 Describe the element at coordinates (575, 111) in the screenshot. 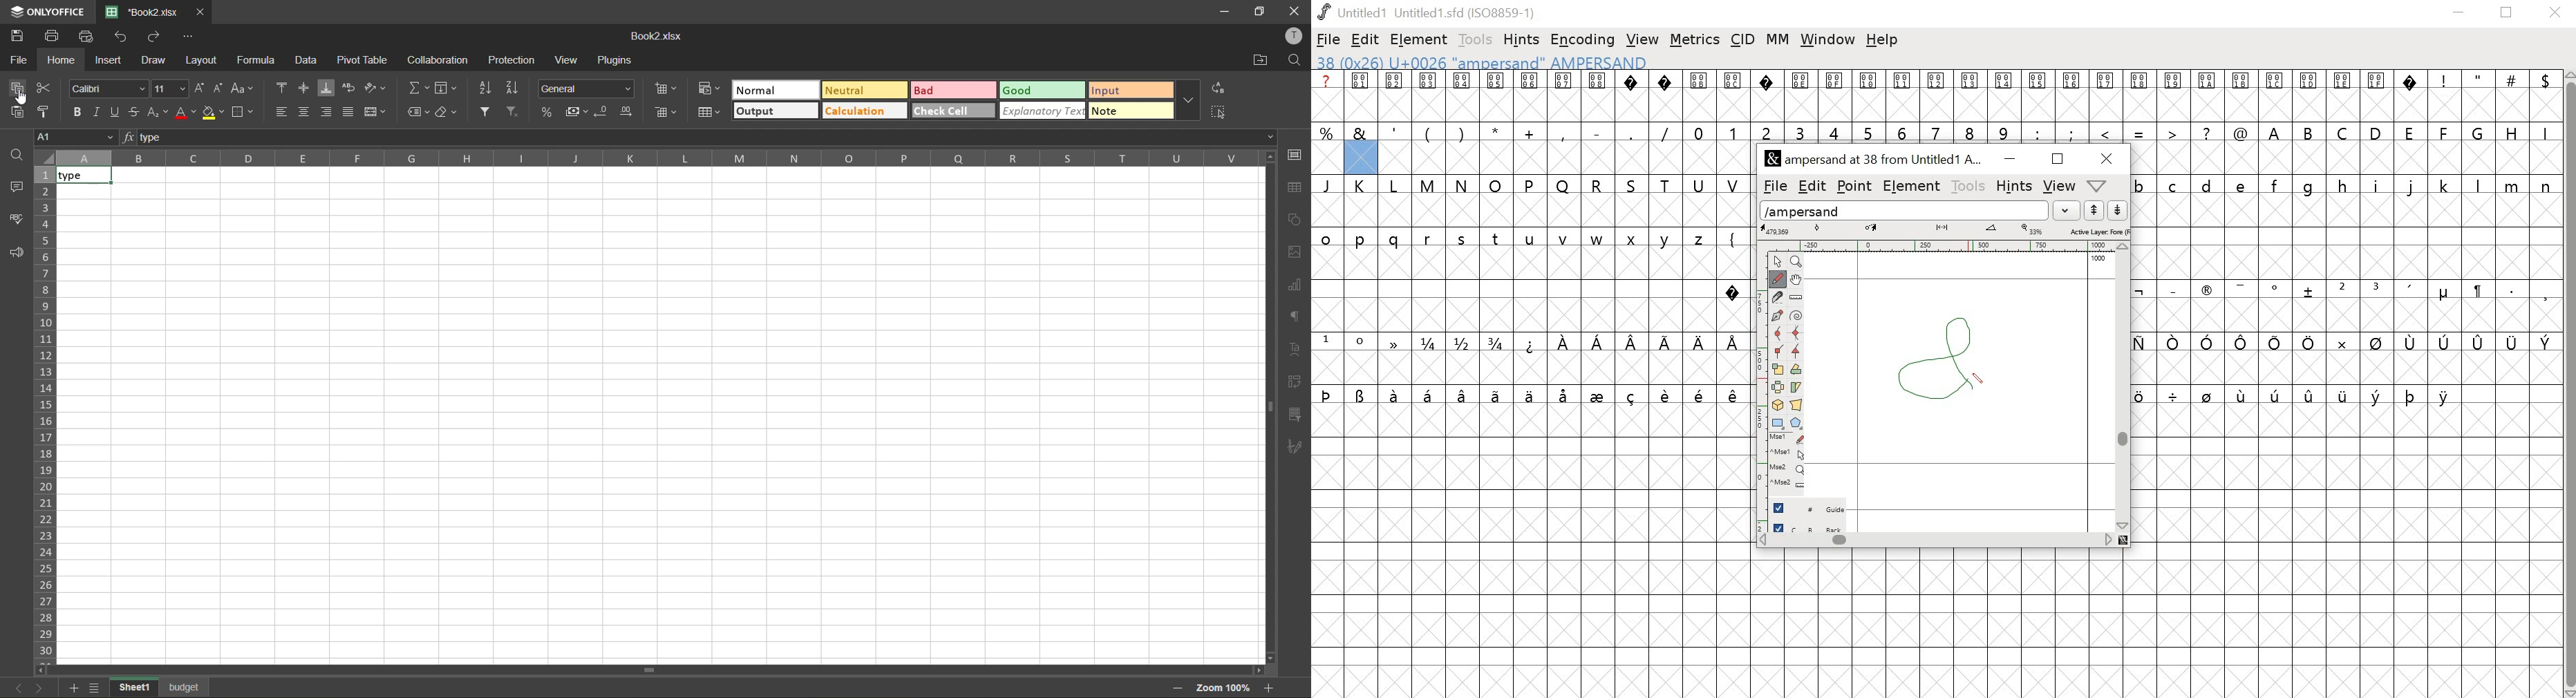

I see `accounting` at that location.